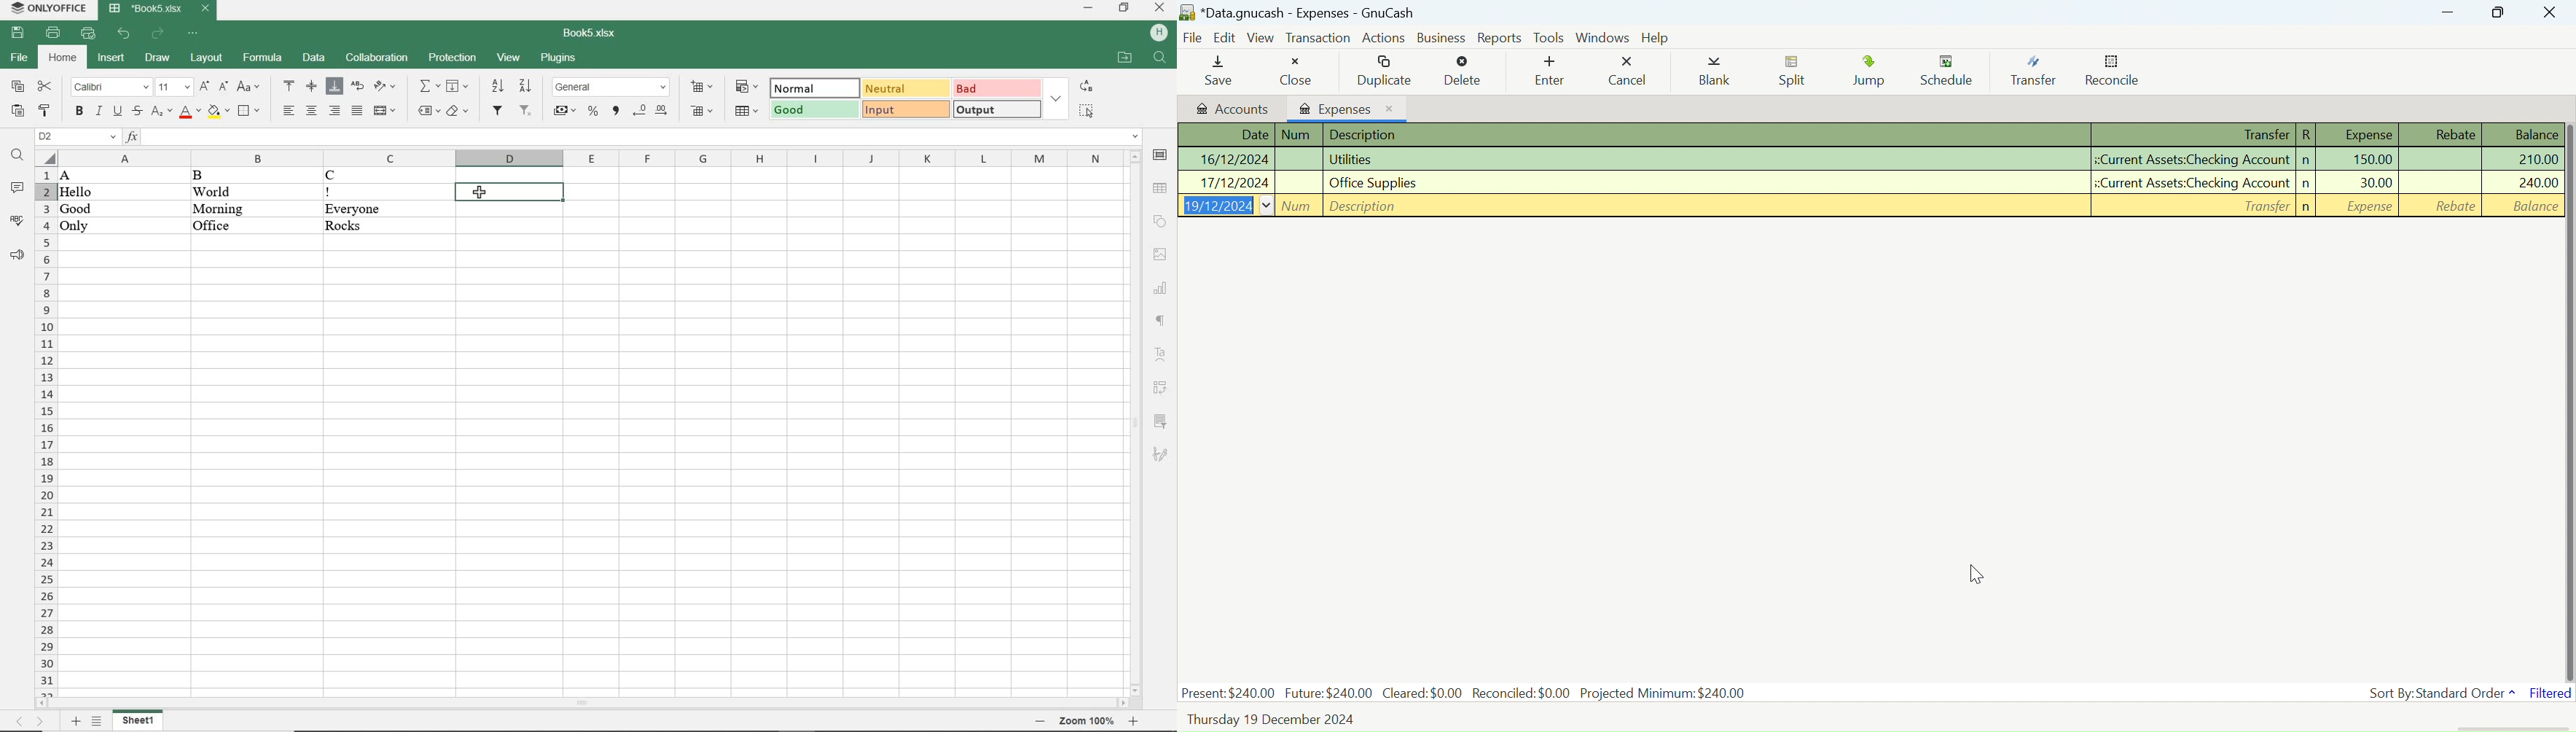 The height and width of the screenshot is (756, 2576). What do you see at coordinates (1977, 575) in the screenshot?
I see `Cursor Position AFTER_LAST_ACTION` at bounding box center [1977, 575].